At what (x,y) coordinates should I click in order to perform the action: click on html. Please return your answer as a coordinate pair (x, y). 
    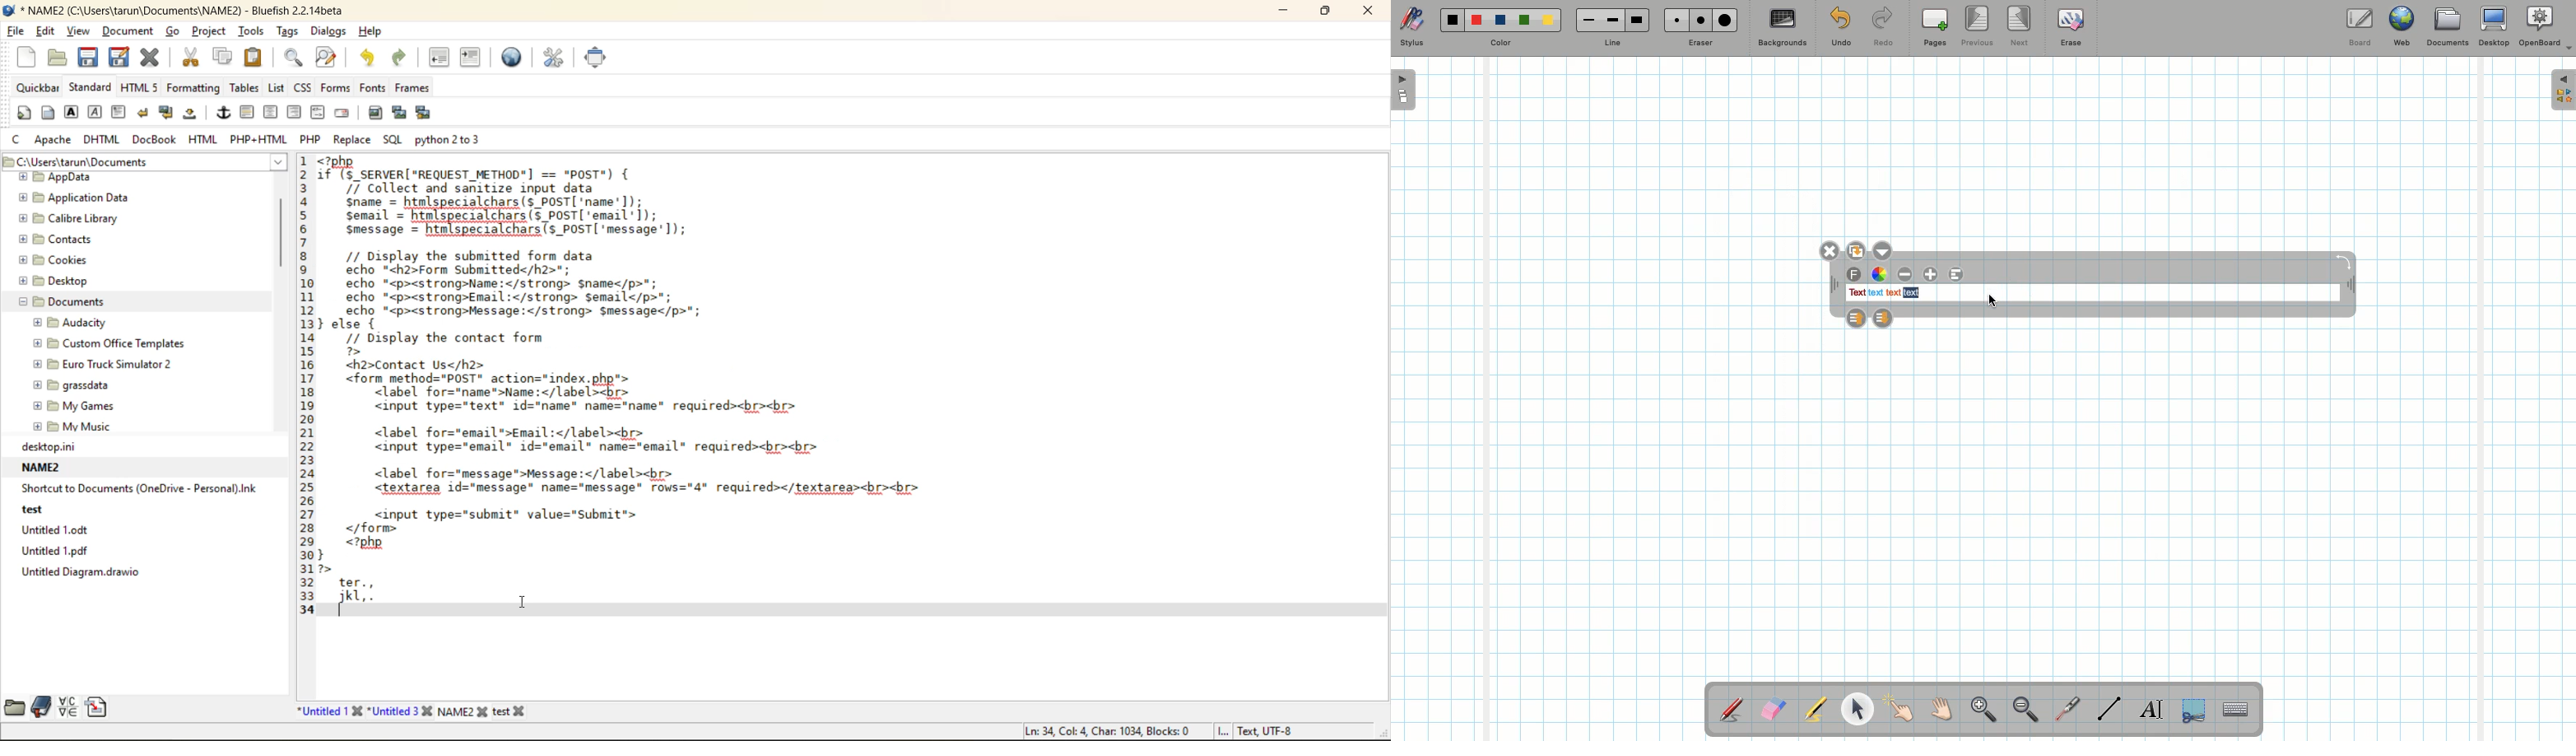
    Looking at the image, I should click on (207, 139).